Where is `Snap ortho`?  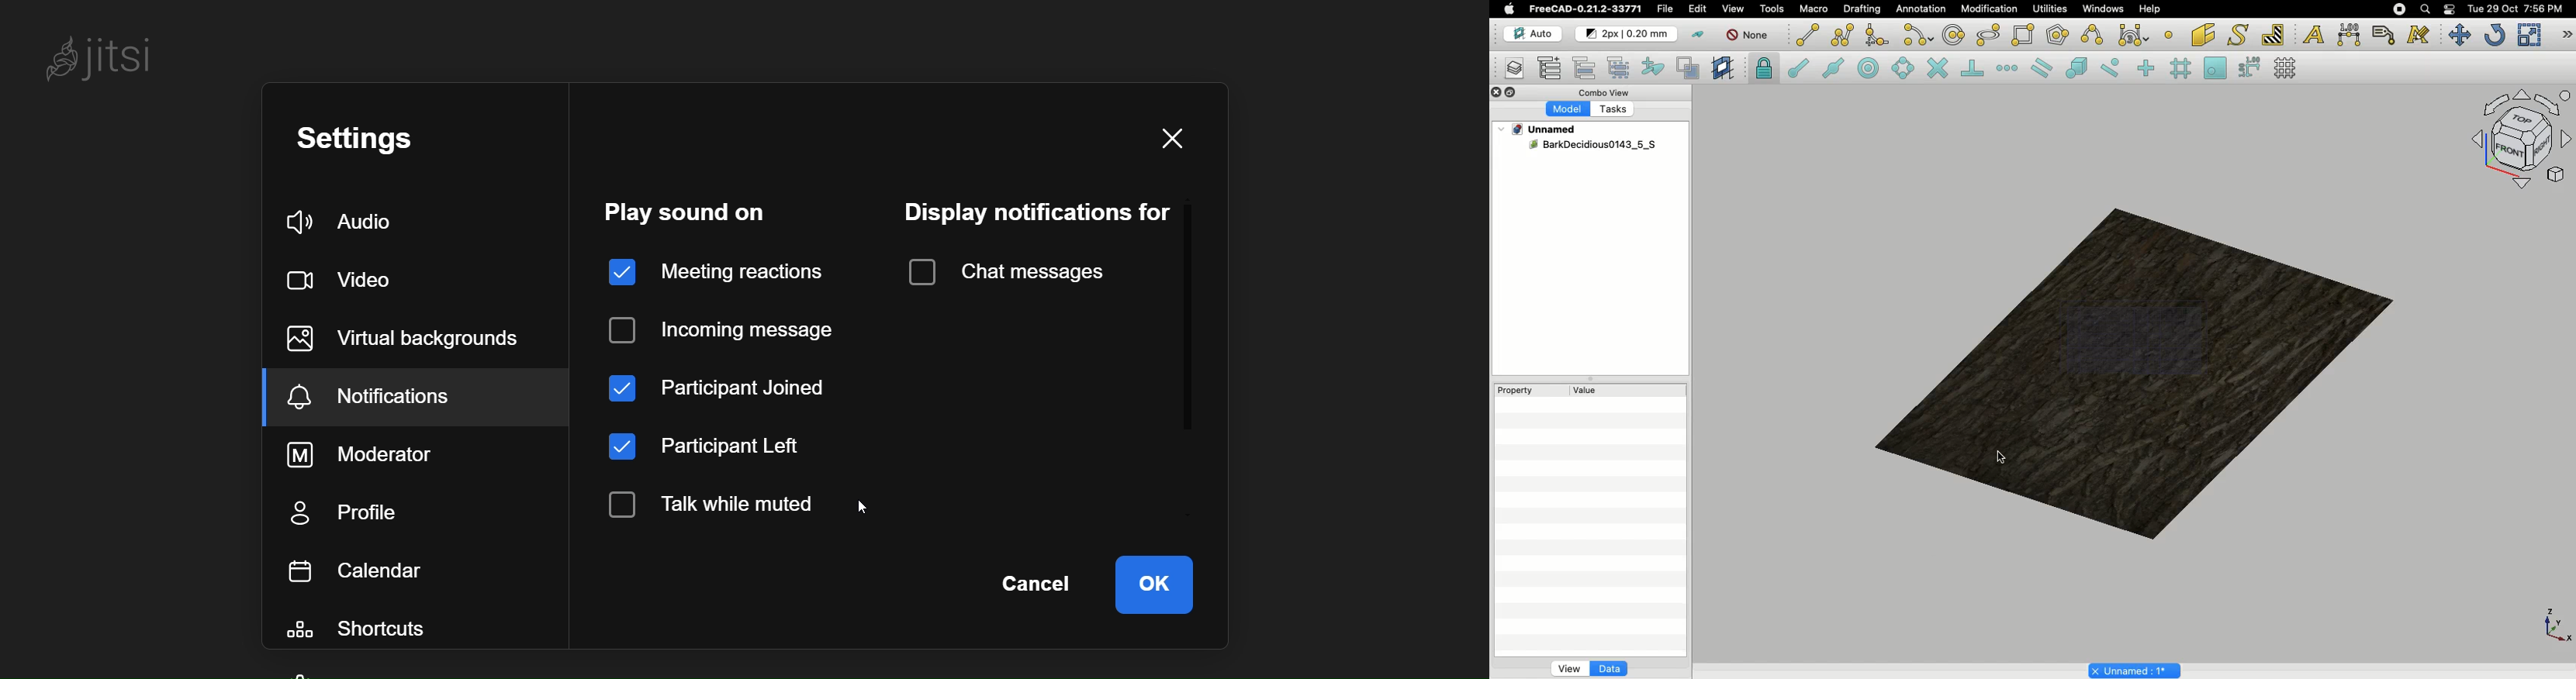 Snap ortho is located at coordinates (2148, 69).